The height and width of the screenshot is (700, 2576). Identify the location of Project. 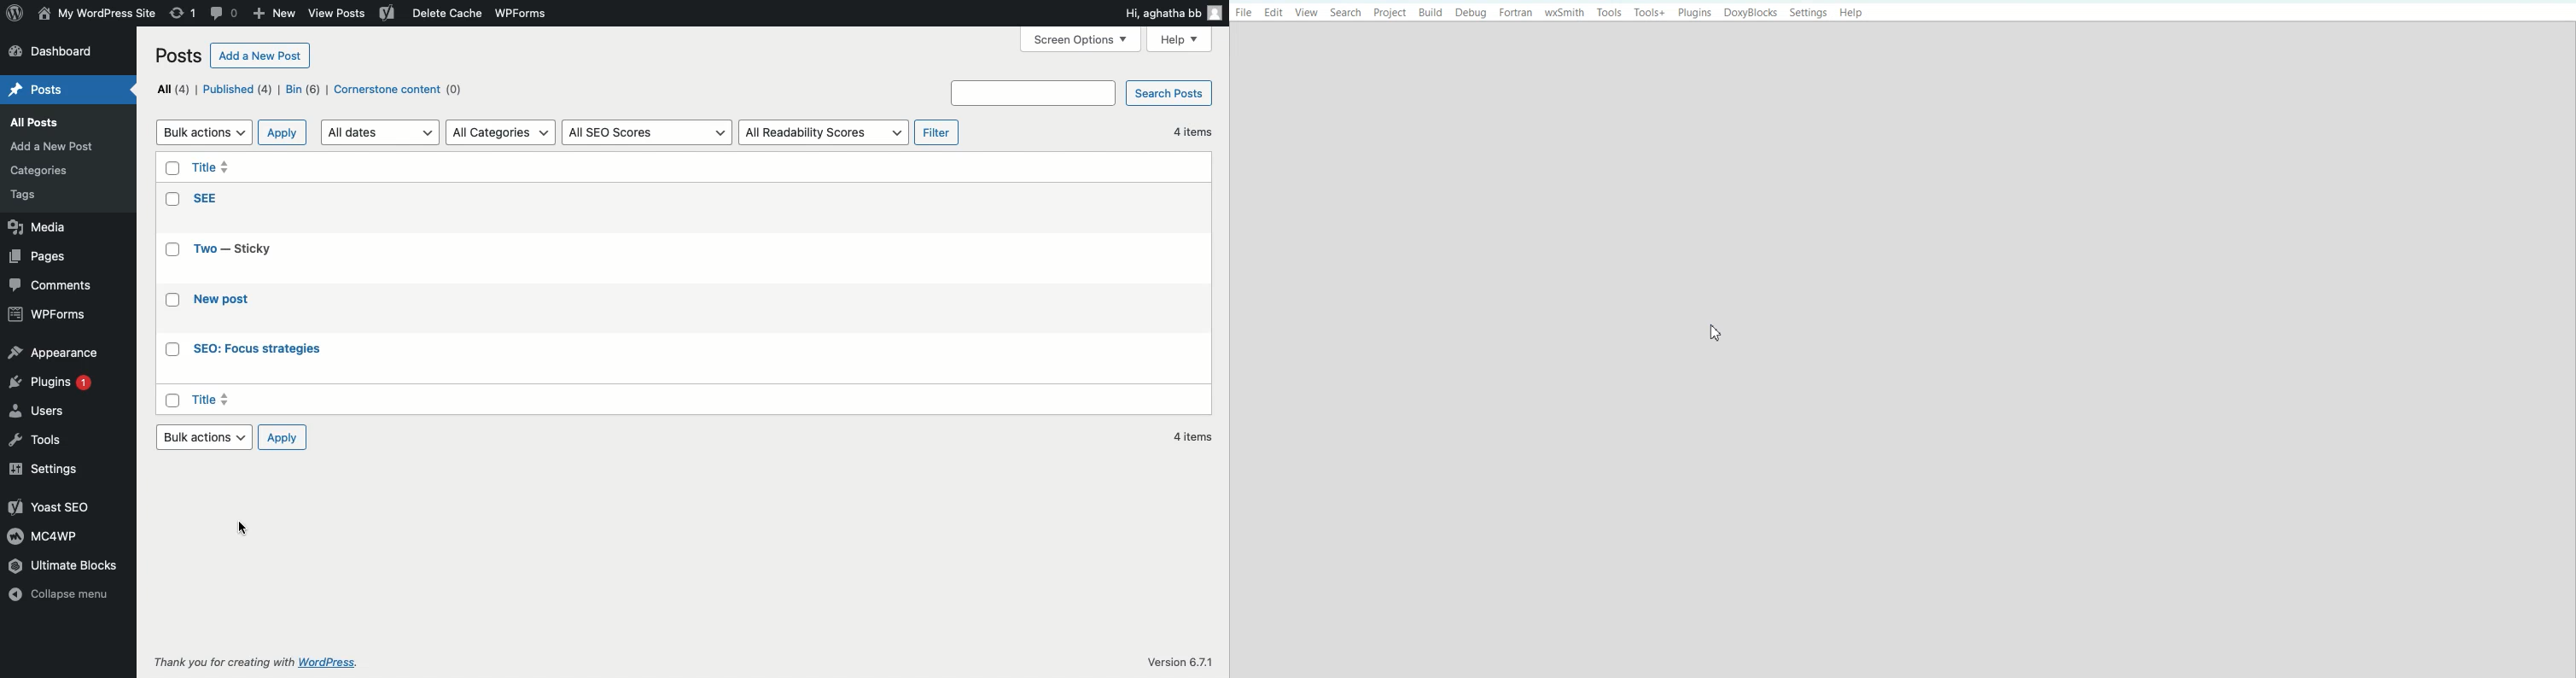
(1389, 13).